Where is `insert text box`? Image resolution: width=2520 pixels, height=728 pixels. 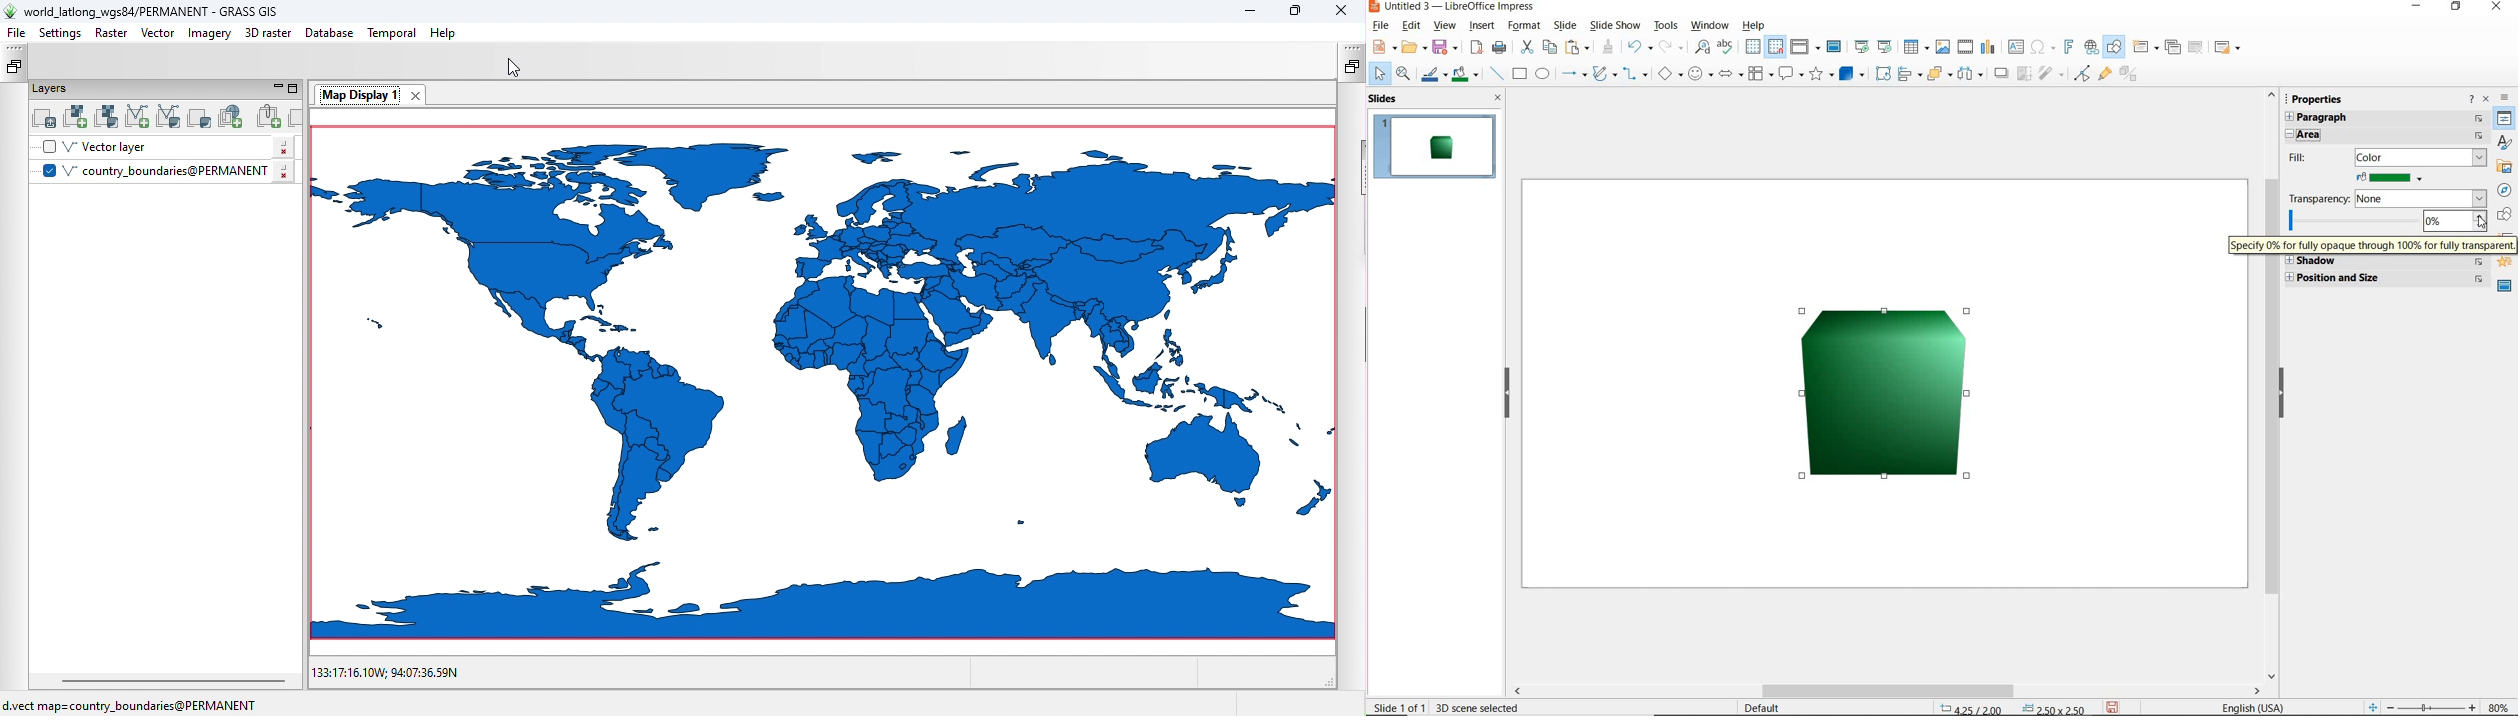 insert text box is located at coordinates (2017, 47).